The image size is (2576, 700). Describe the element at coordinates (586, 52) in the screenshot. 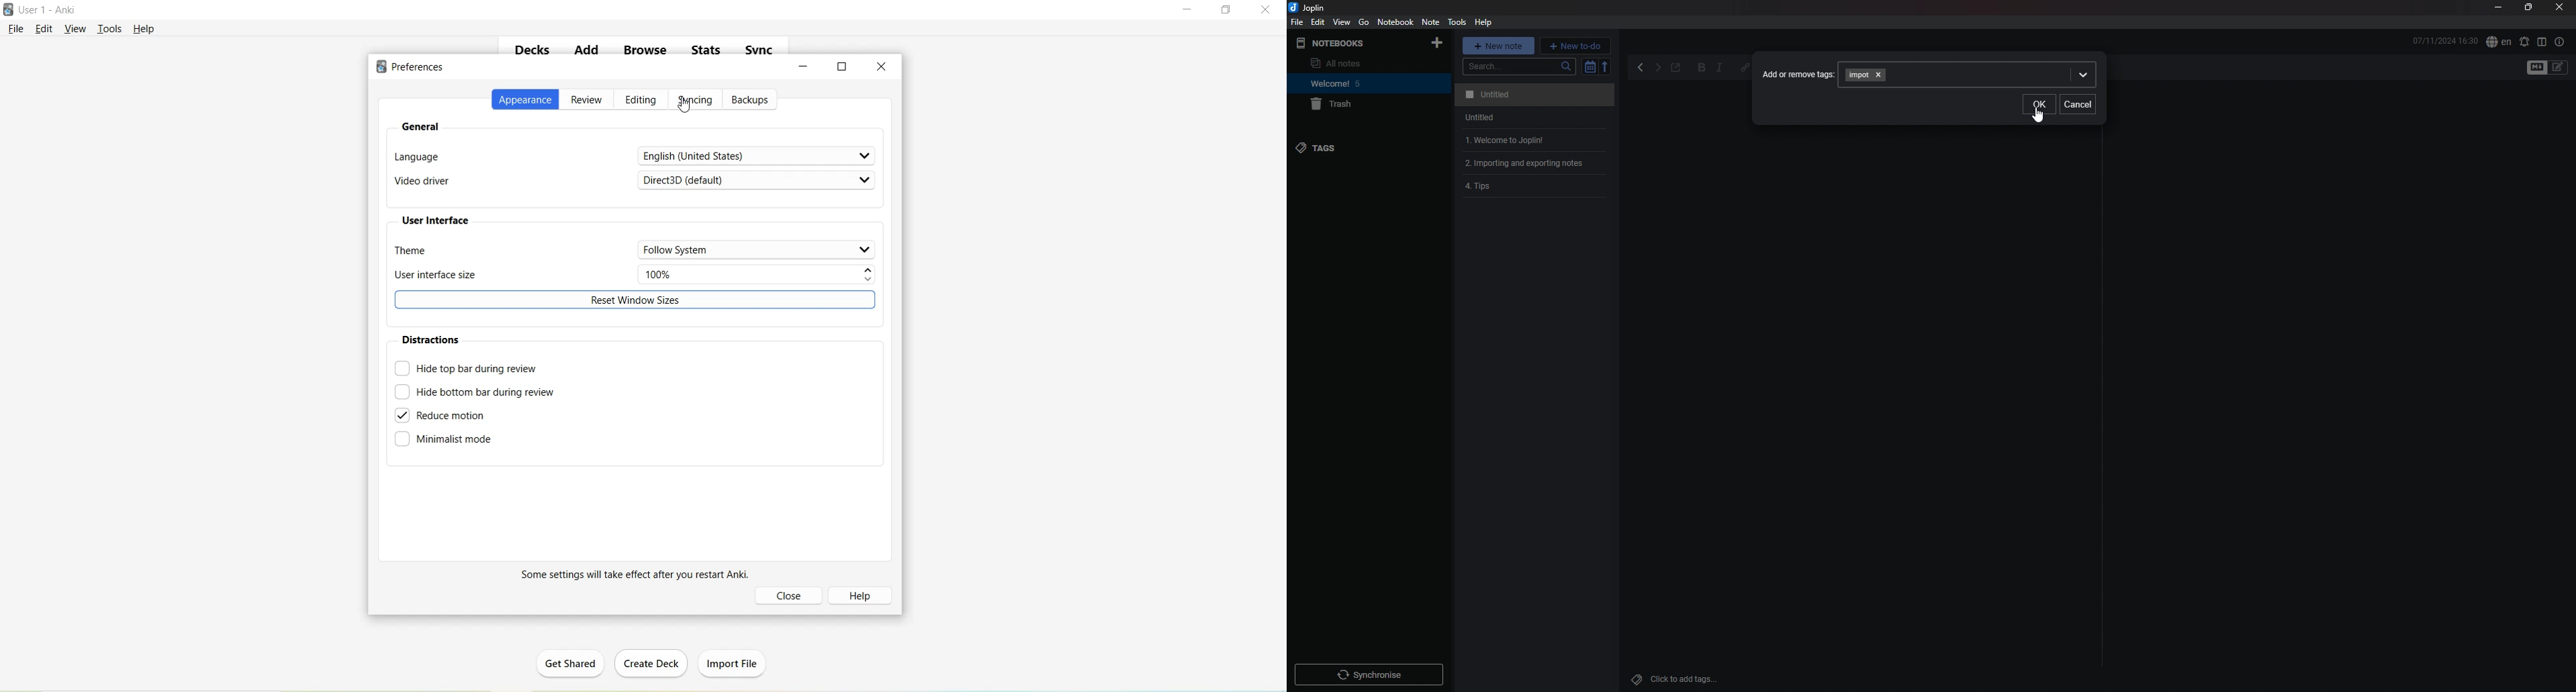

I see `Add` at that location.